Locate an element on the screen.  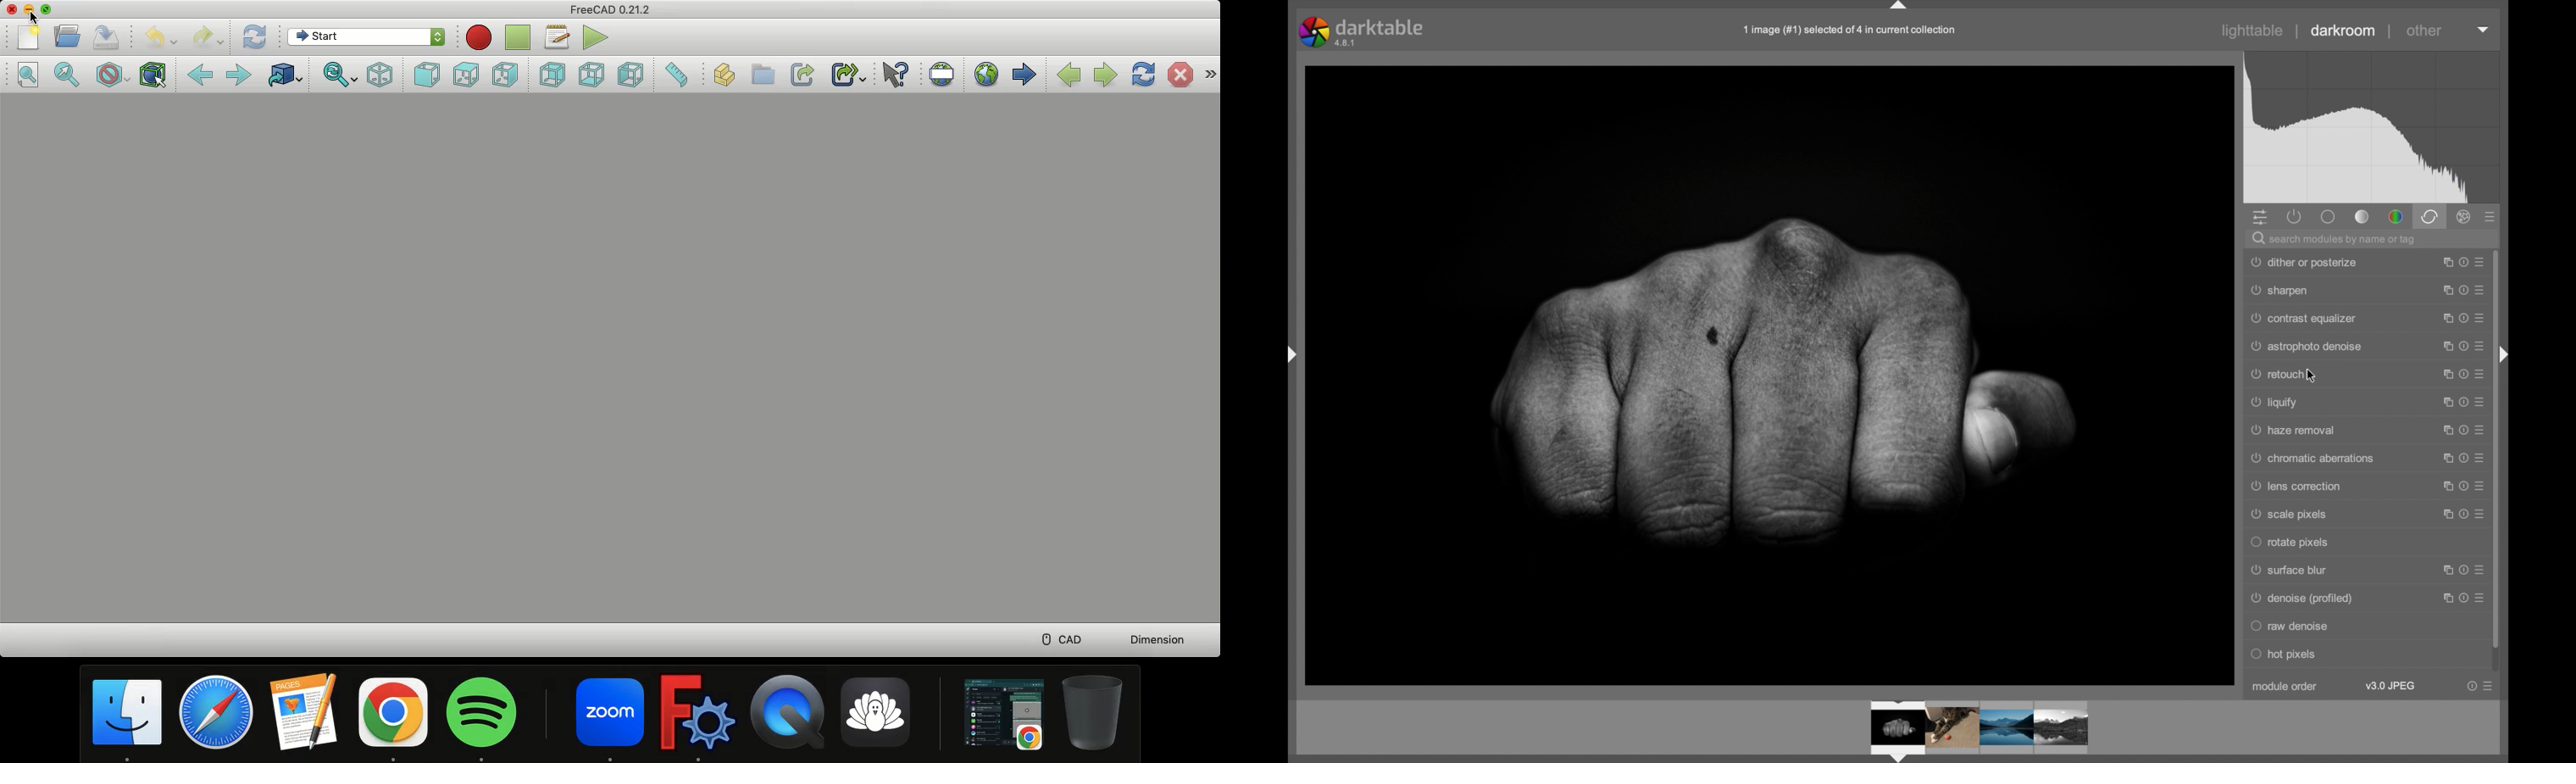
more options is located at coordinates (2478, 317).